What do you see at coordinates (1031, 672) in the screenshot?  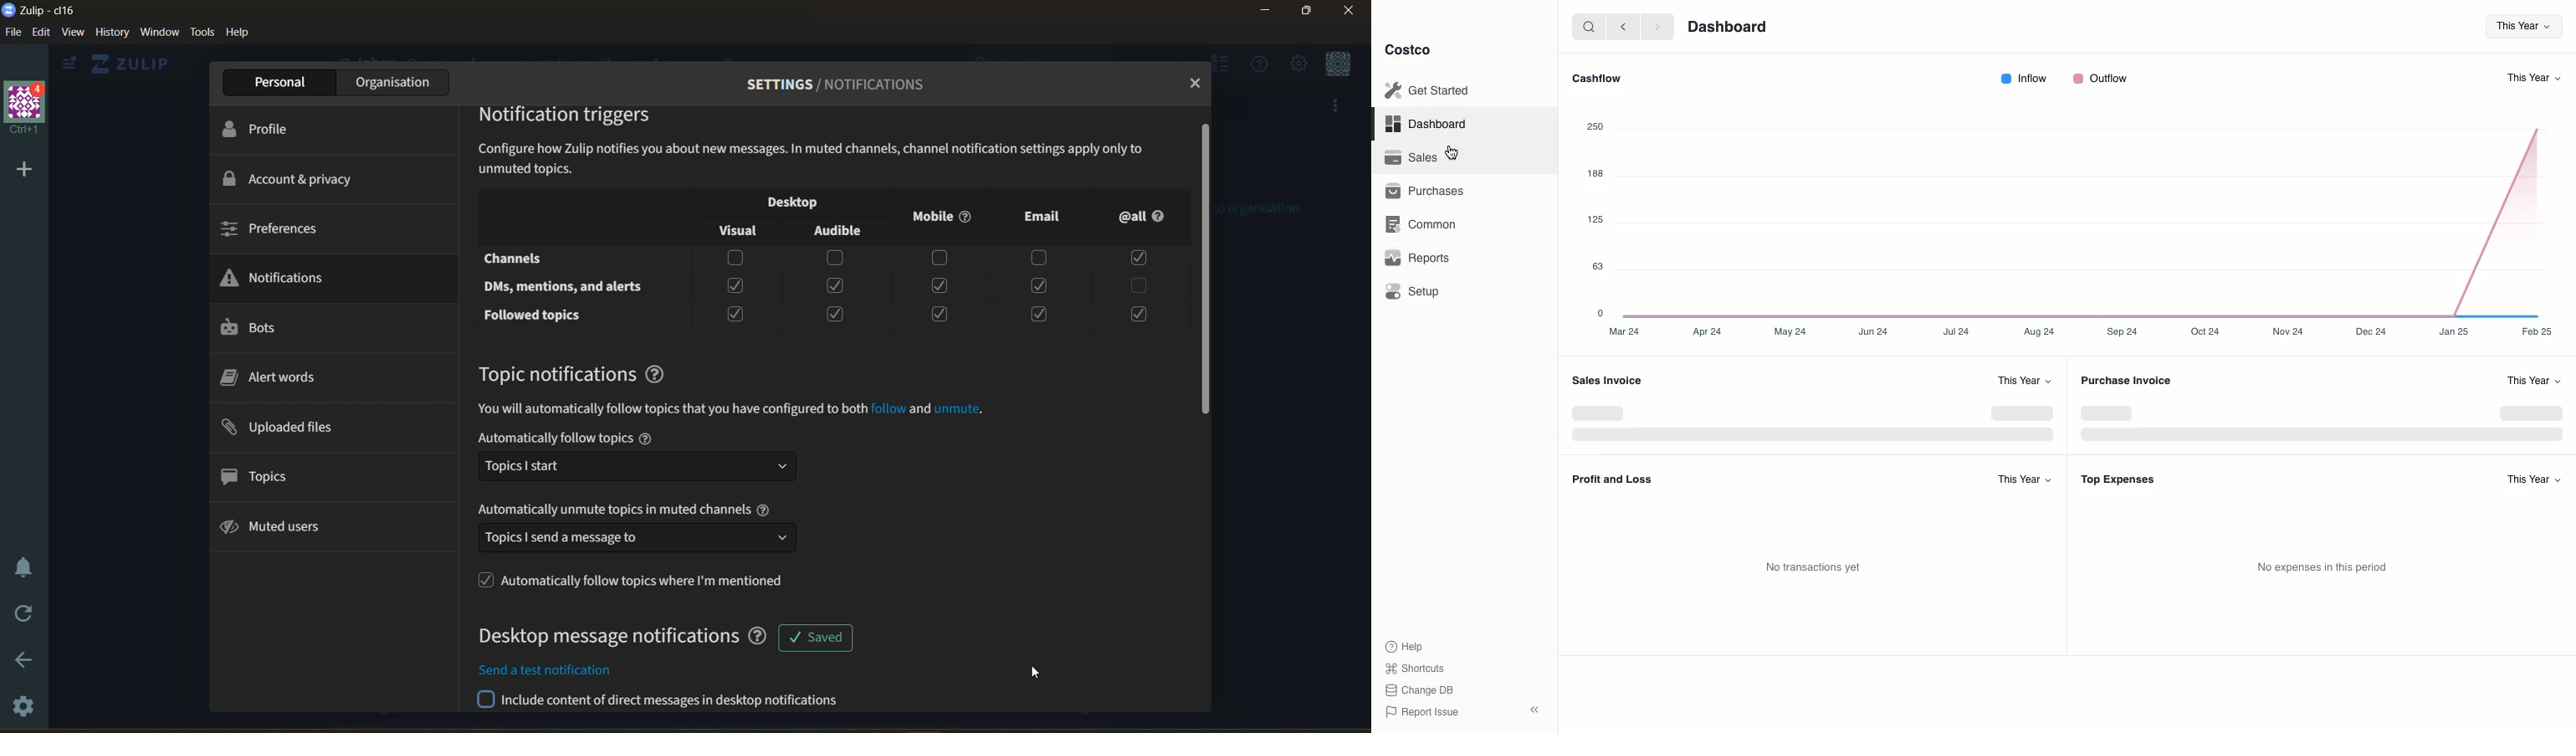 I see `cursor` at bounding box center [1031, 672].